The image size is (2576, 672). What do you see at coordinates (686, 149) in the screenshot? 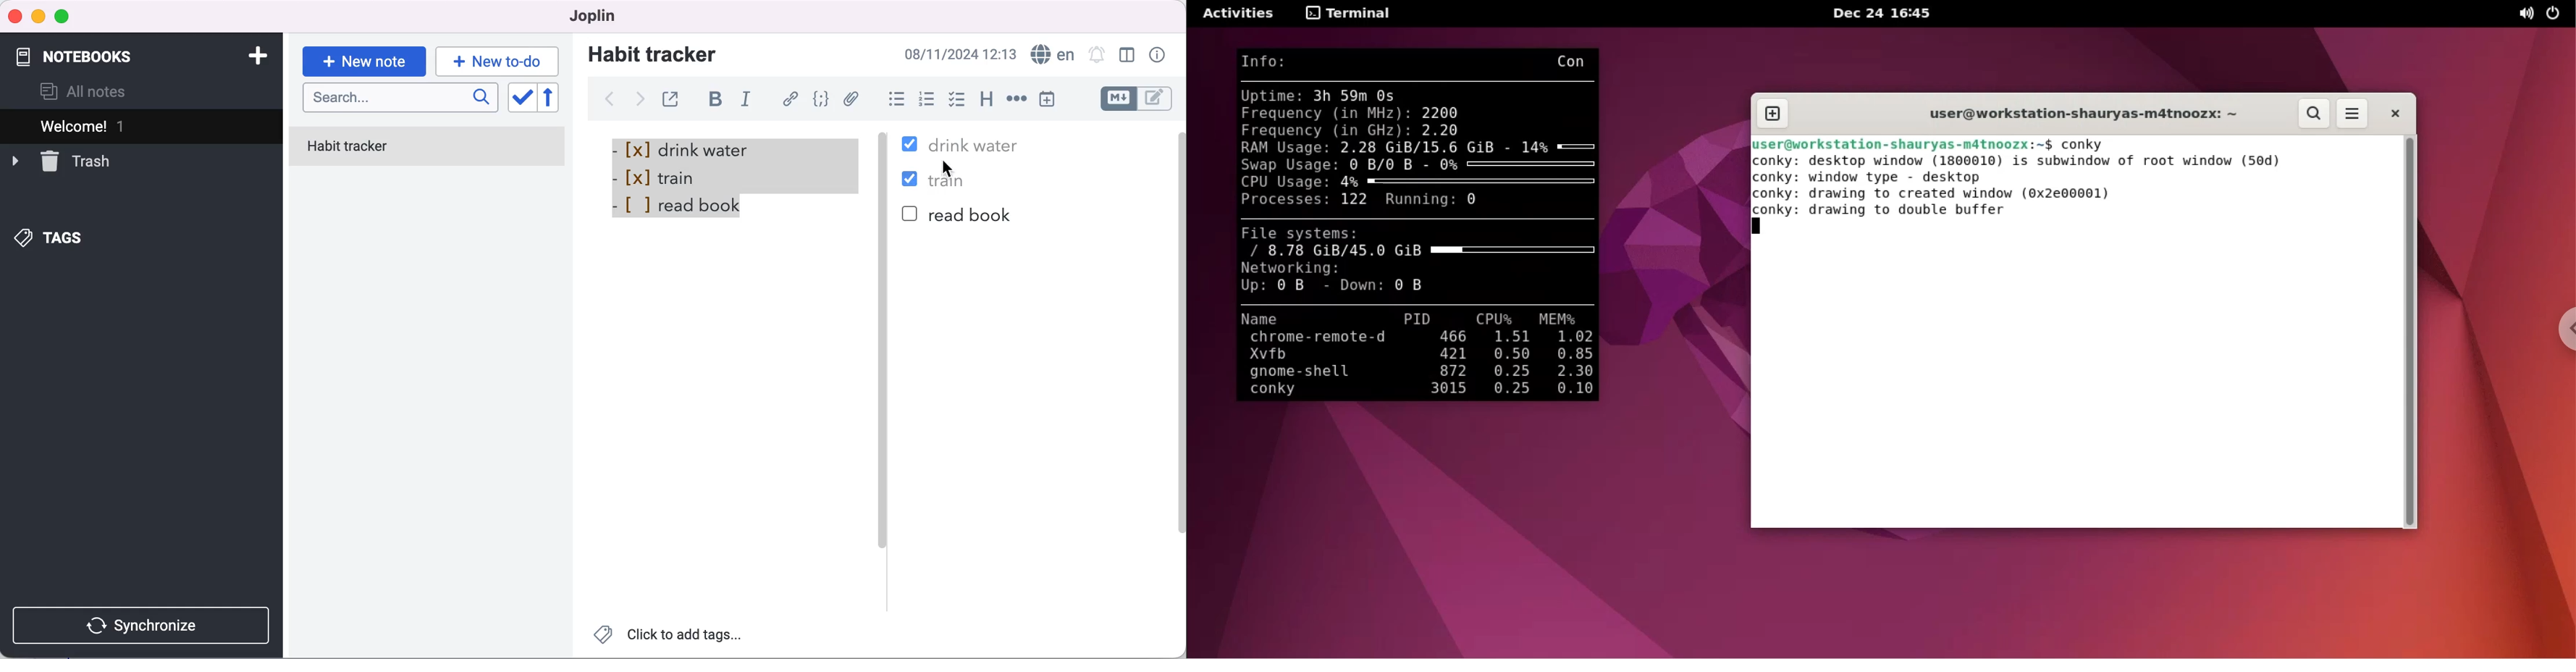
I see `- [x] drink water` at bounding box center [686, 149].